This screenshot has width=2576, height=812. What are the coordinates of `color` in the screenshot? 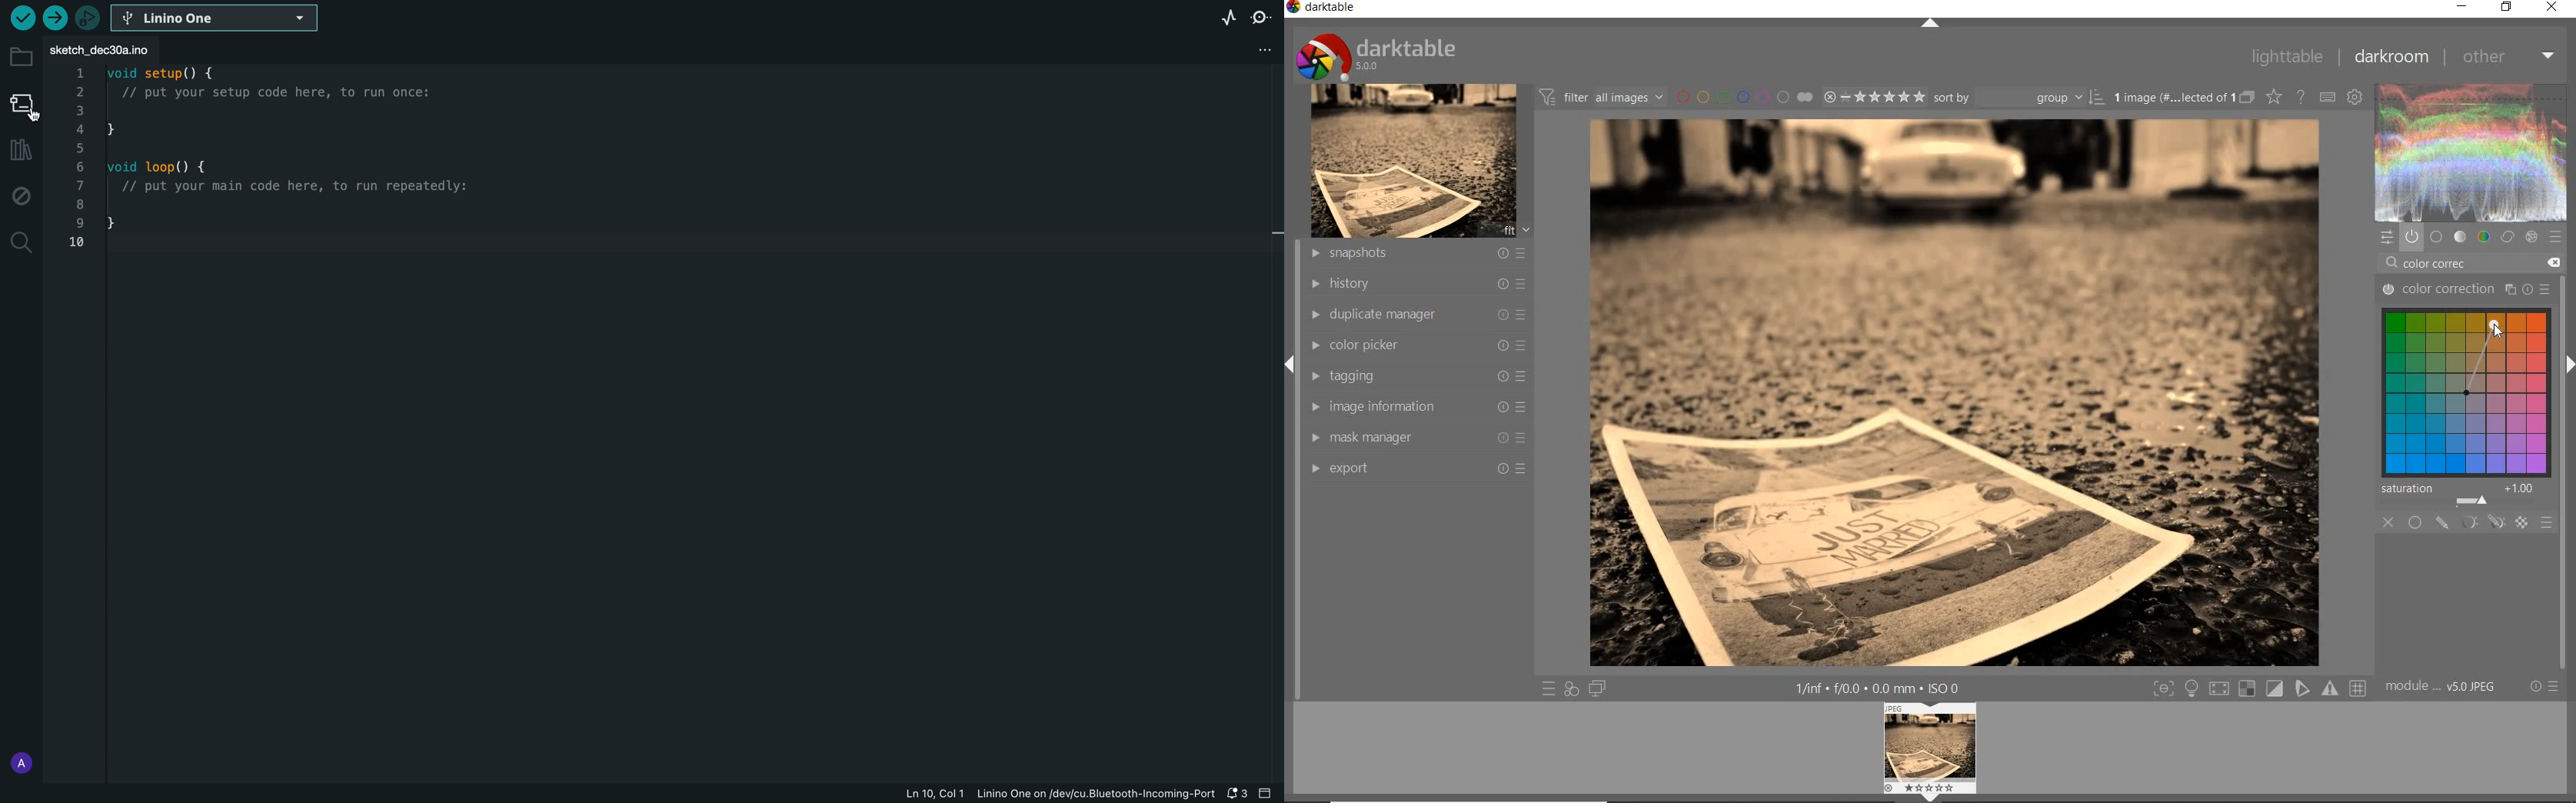 It's located at (2483, 238).